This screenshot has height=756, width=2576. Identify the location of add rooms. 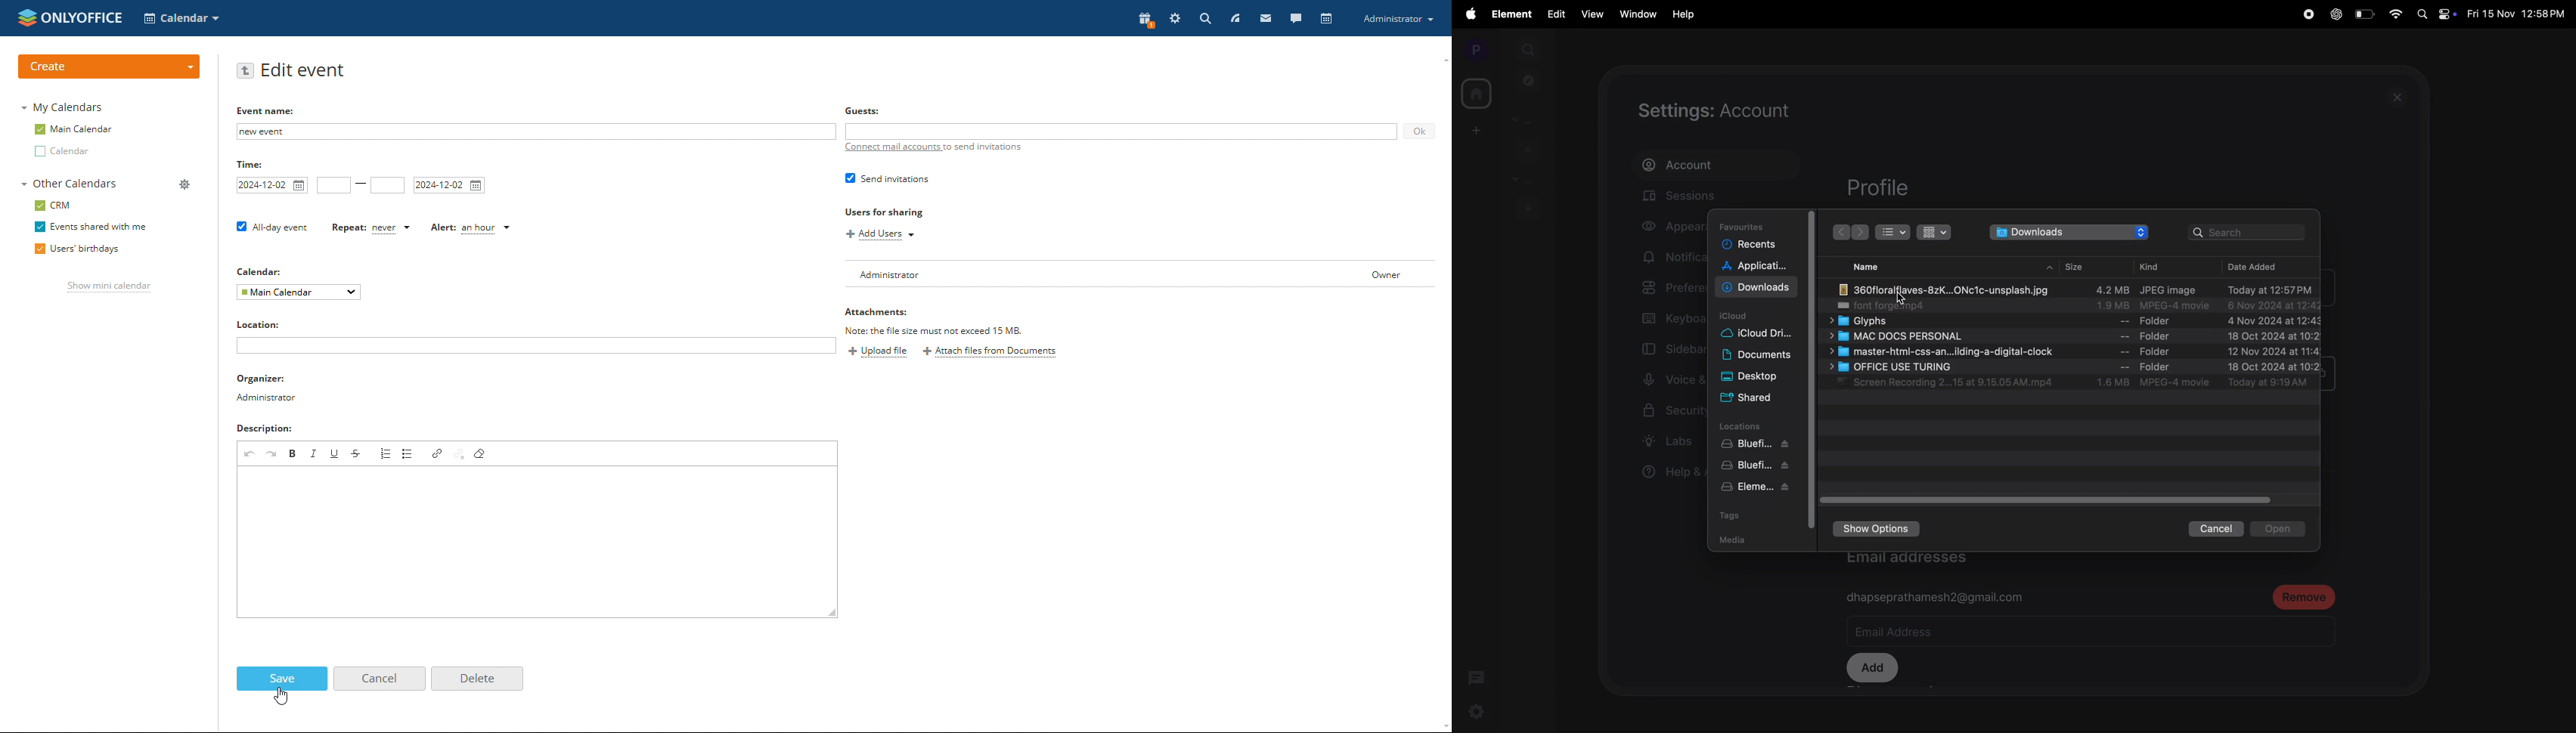
(1528, 207).